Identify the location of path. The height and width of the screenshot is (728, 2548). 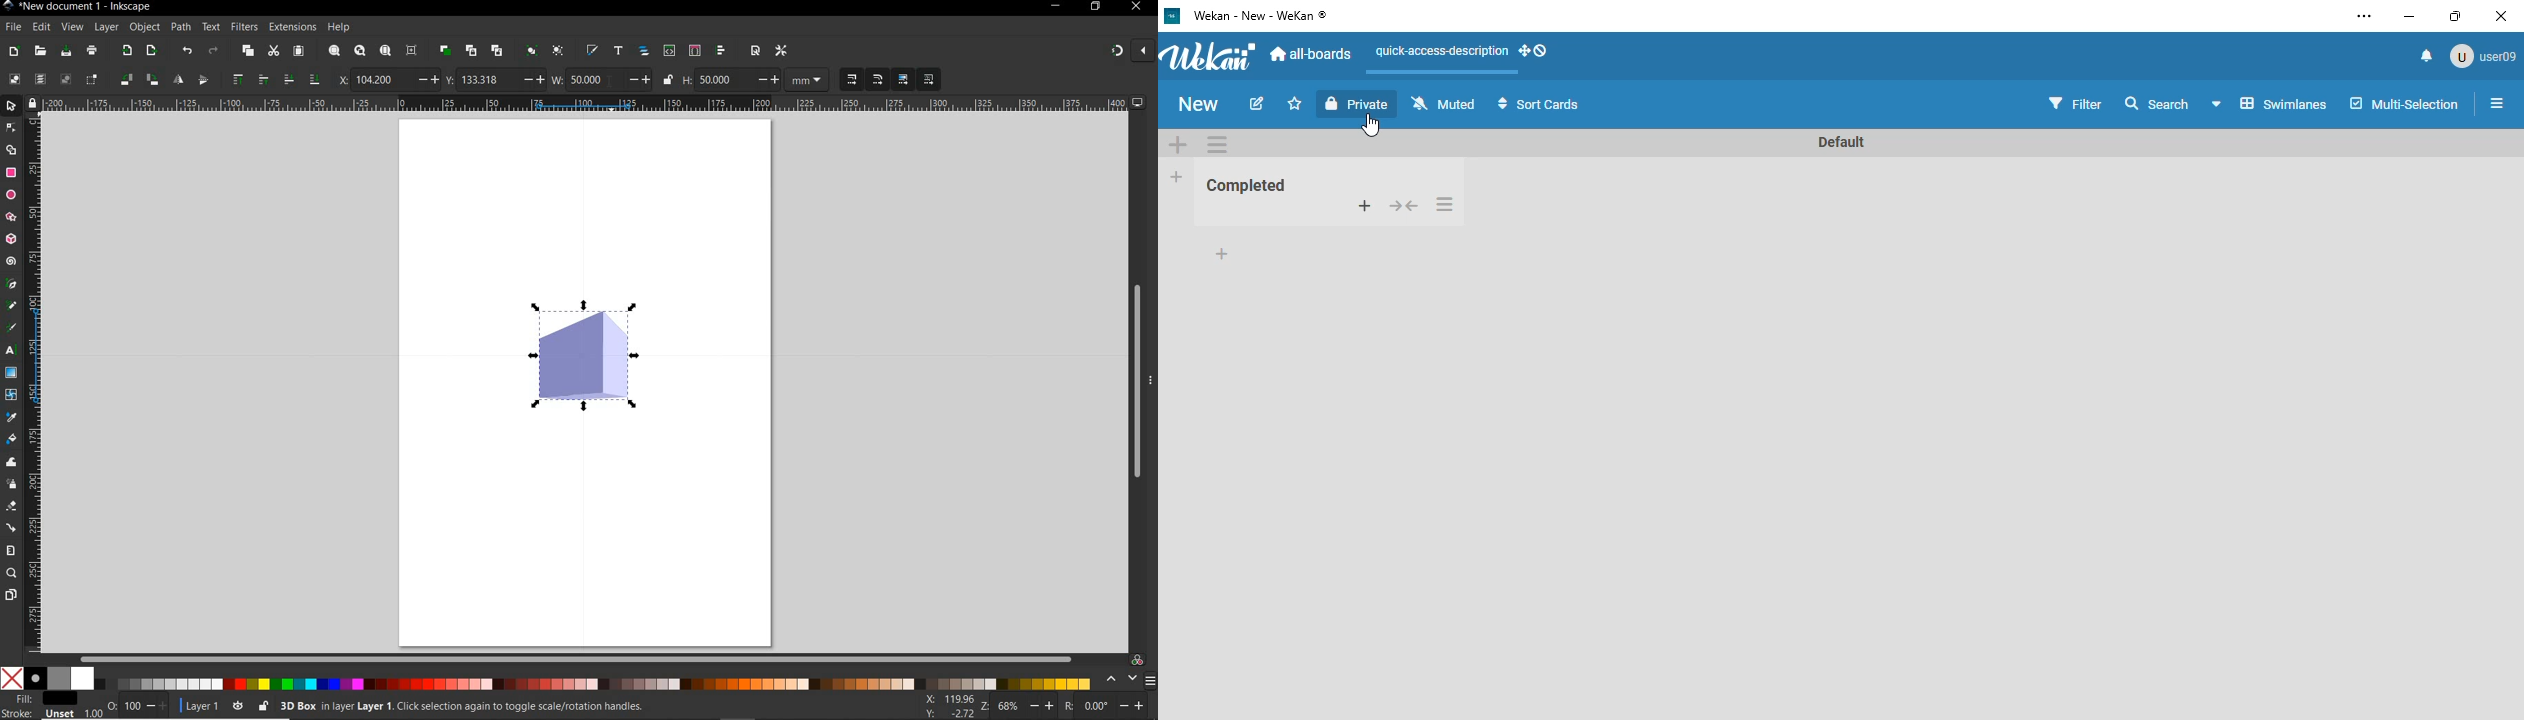
(179, 26).